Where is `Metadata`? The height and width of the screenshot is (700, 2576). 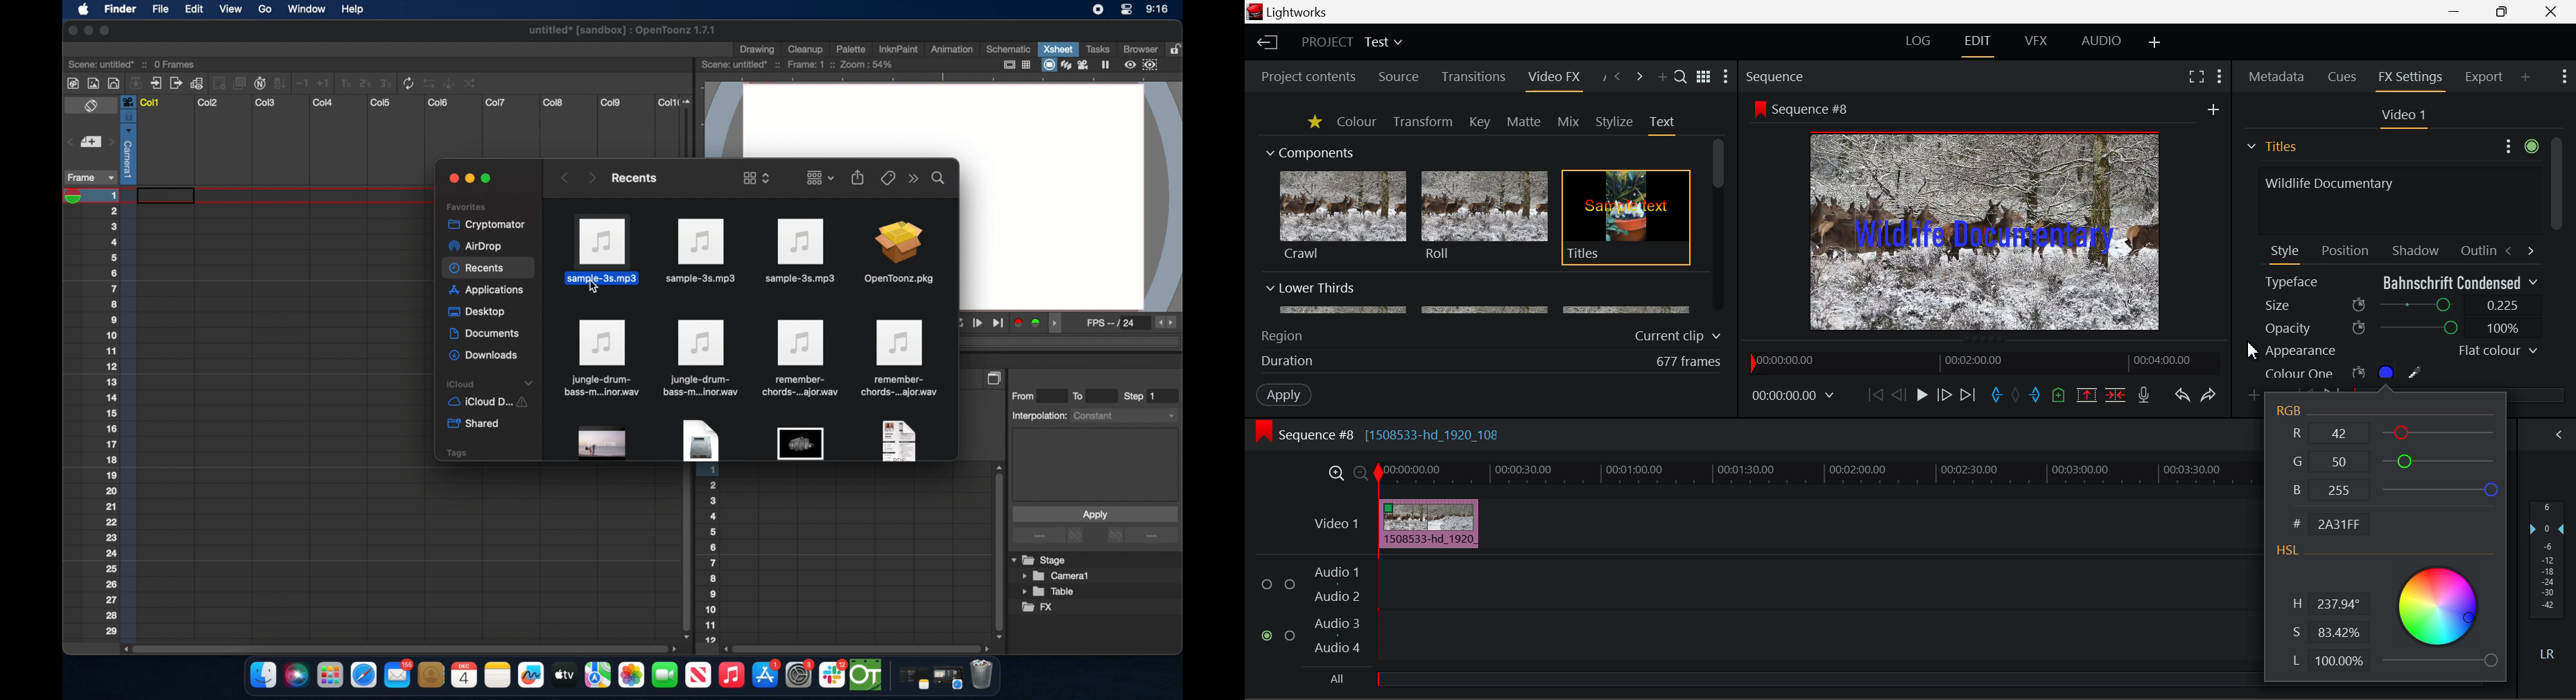
Metadata is located at coordinates (2277, 78).